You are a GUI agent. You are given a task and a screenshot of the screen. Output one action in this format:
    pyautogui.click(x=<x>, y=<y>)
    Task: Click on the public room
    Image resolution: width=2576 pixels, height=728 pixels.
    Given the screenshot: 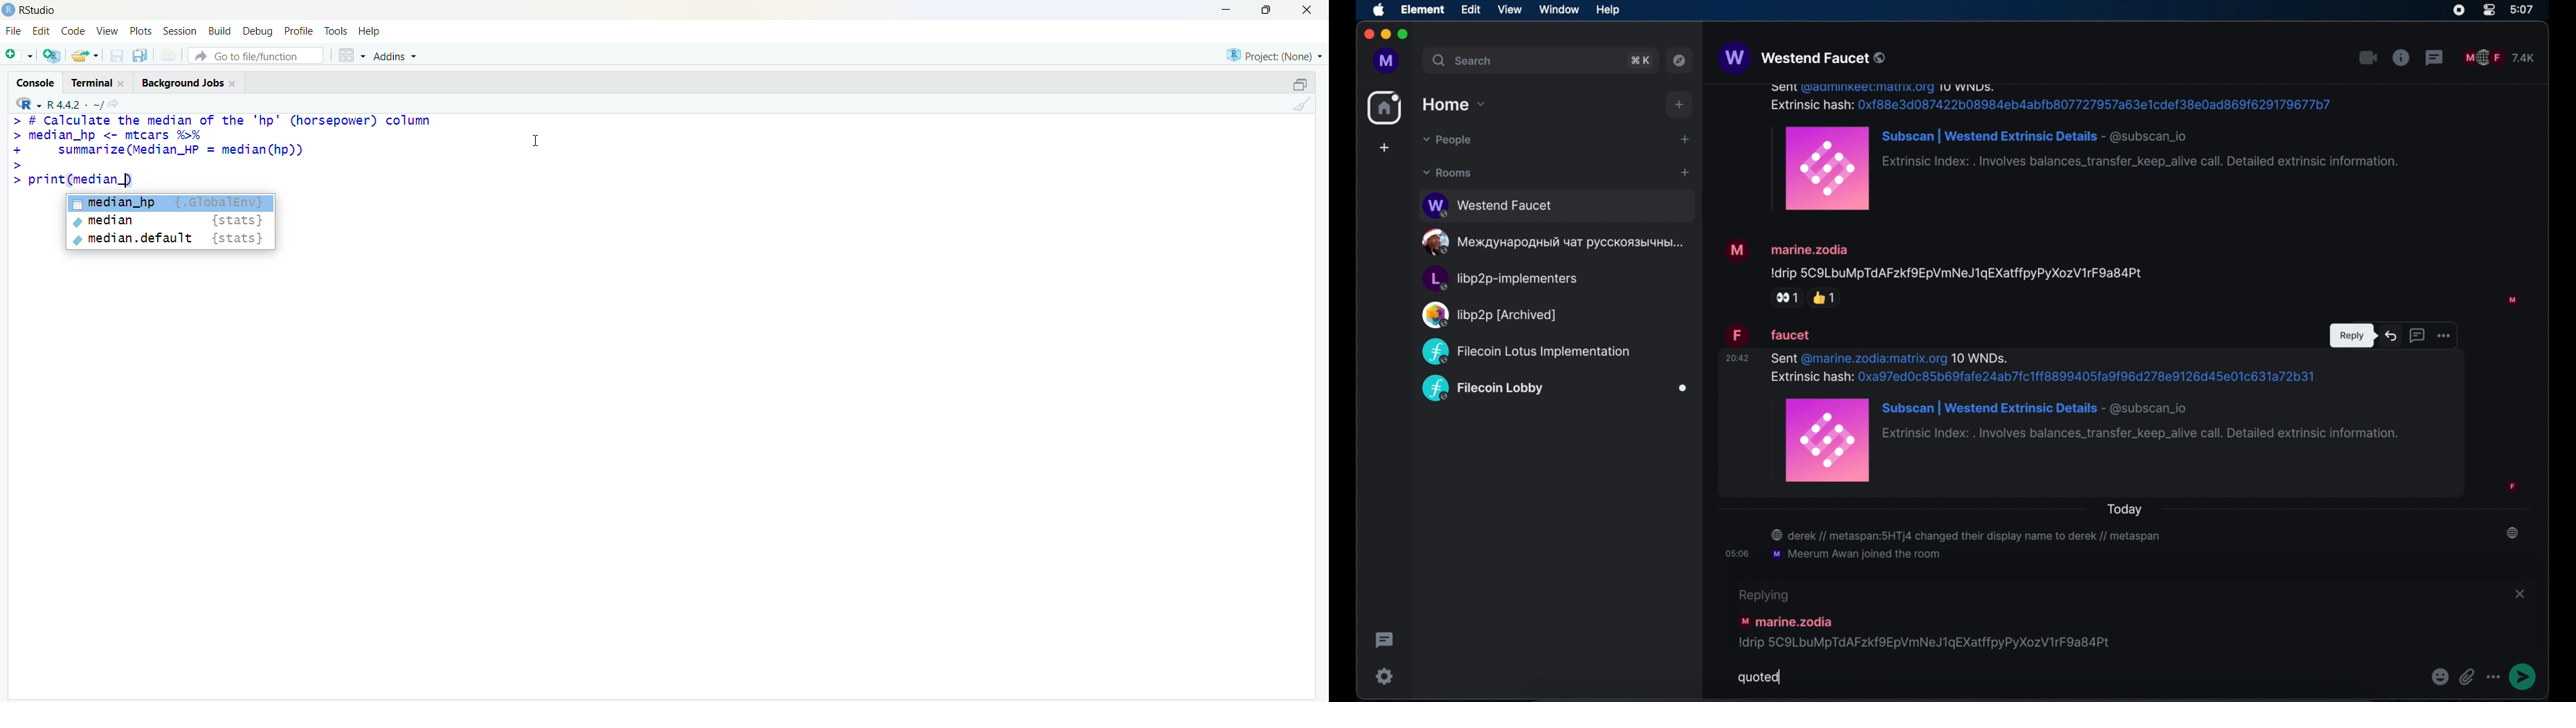 What is the action you would take?
    pyautogui.click(x=1557, y=205)
    